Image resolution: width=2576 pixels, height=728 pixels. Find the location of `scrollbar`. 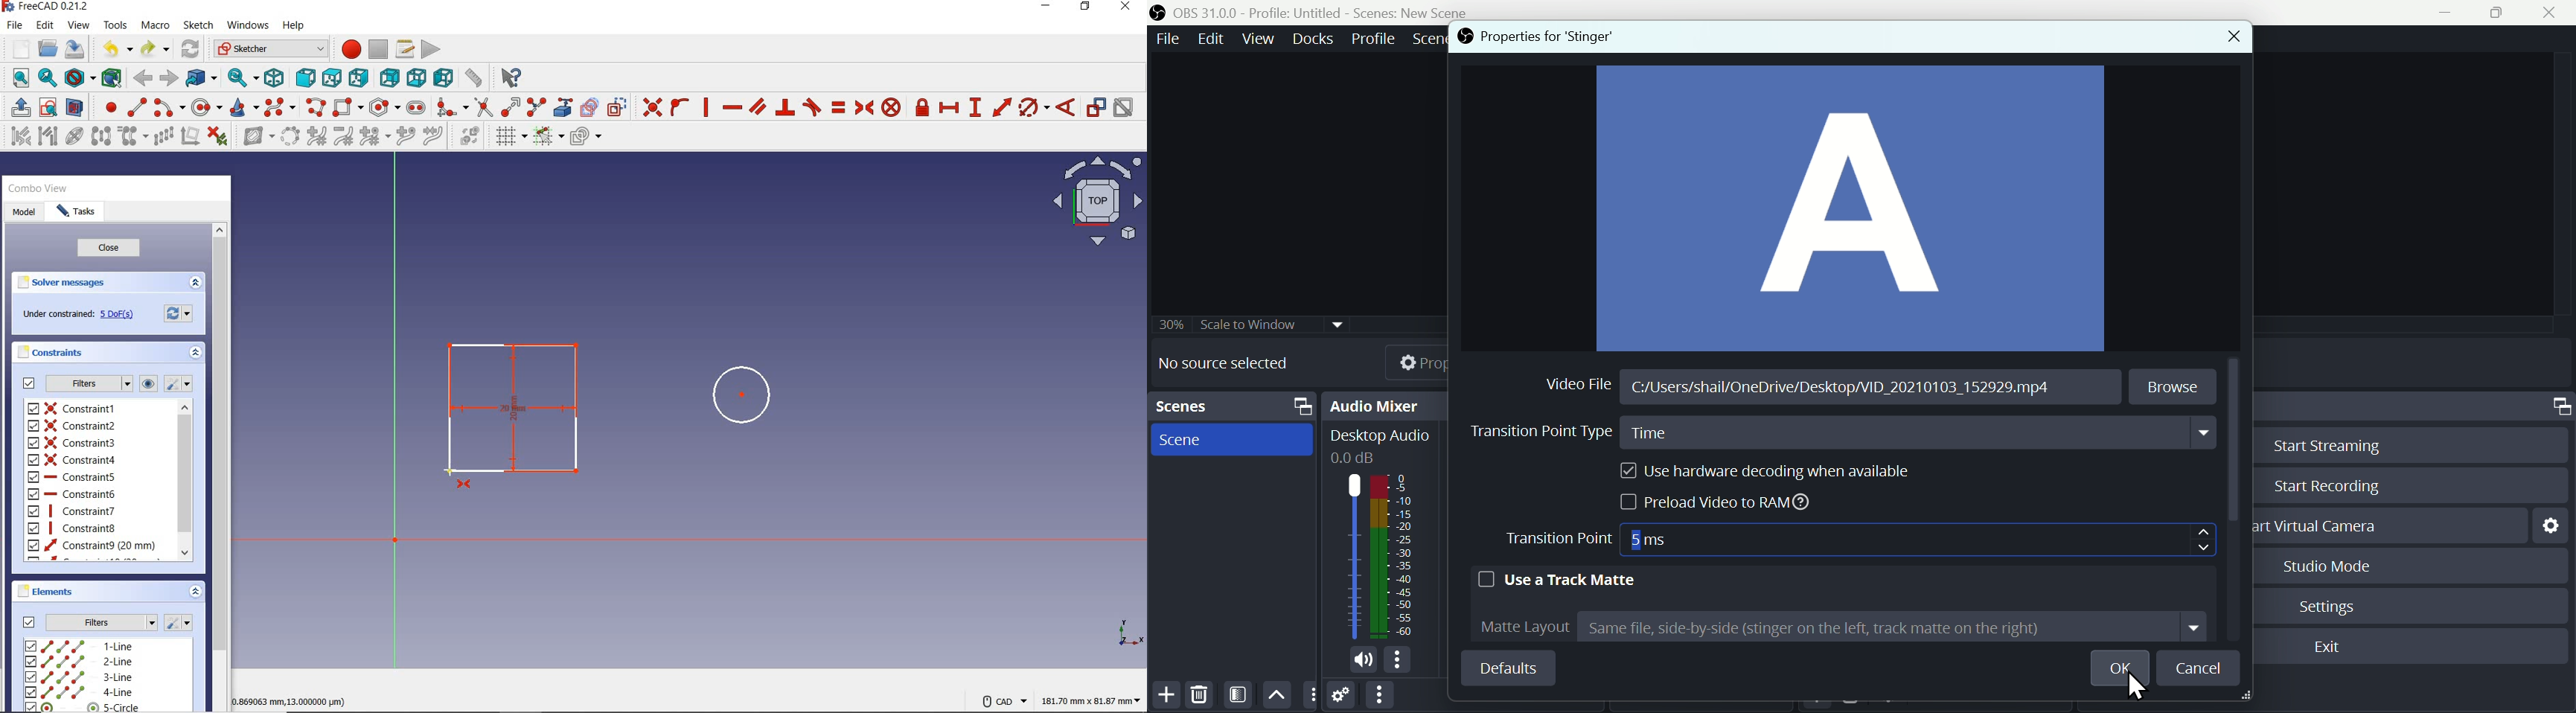

scrollbar is located at coordinates (220, 475).